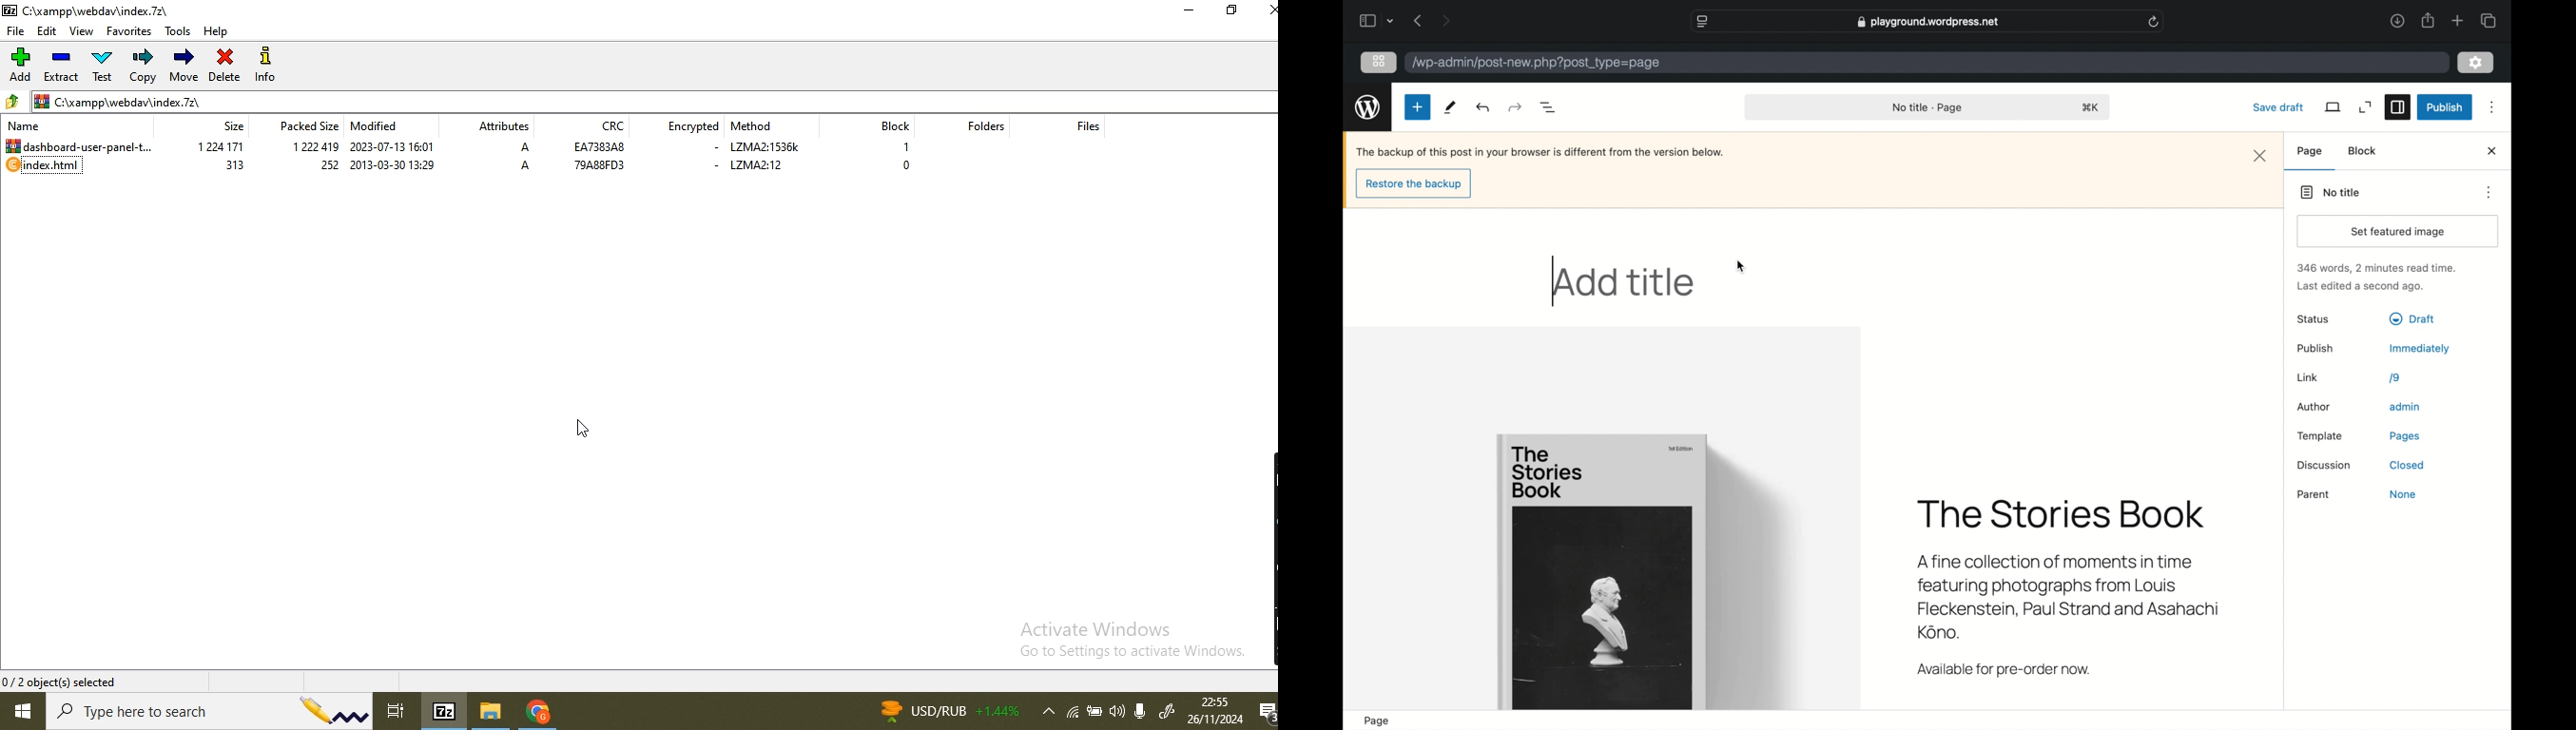 Image resolution: width=2576 pixels, height=756 pixels. What do you see at coordinates (1604, 570) in the screenshot?
I see `image of book cover` at bounding box center [1604, 570].